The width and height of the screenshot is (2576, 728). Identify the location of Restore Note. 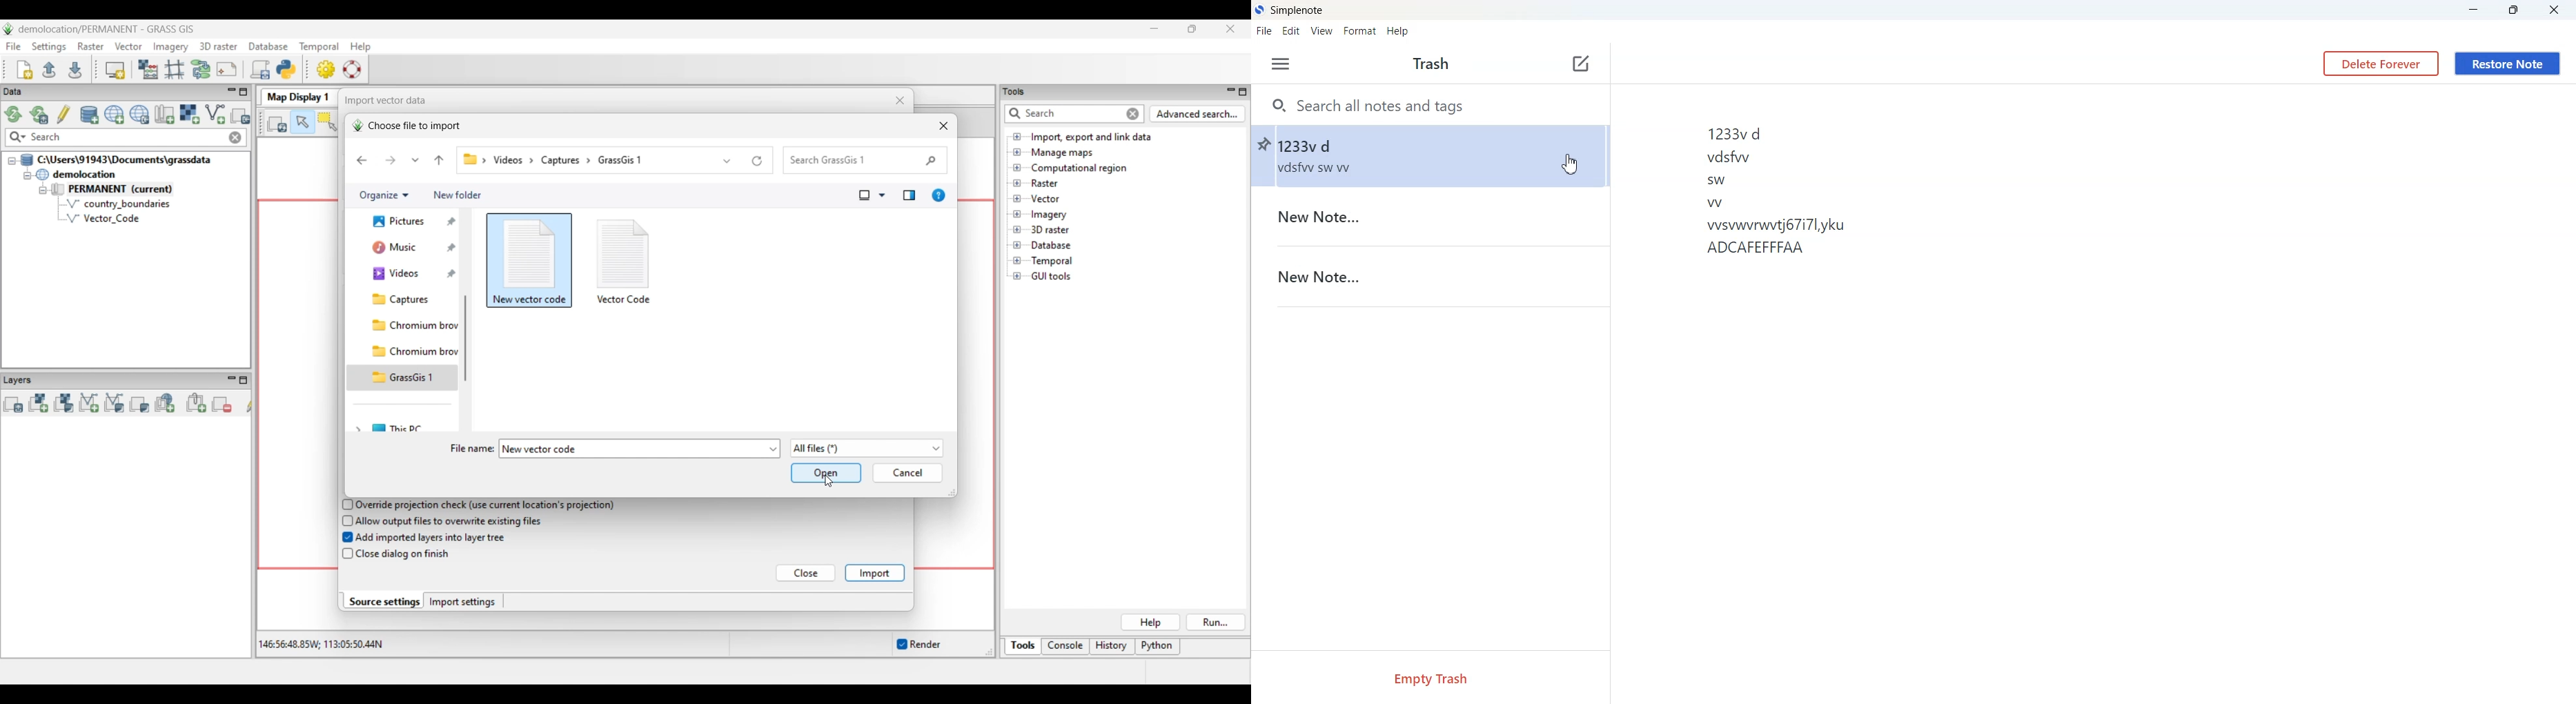
(2507, 64).